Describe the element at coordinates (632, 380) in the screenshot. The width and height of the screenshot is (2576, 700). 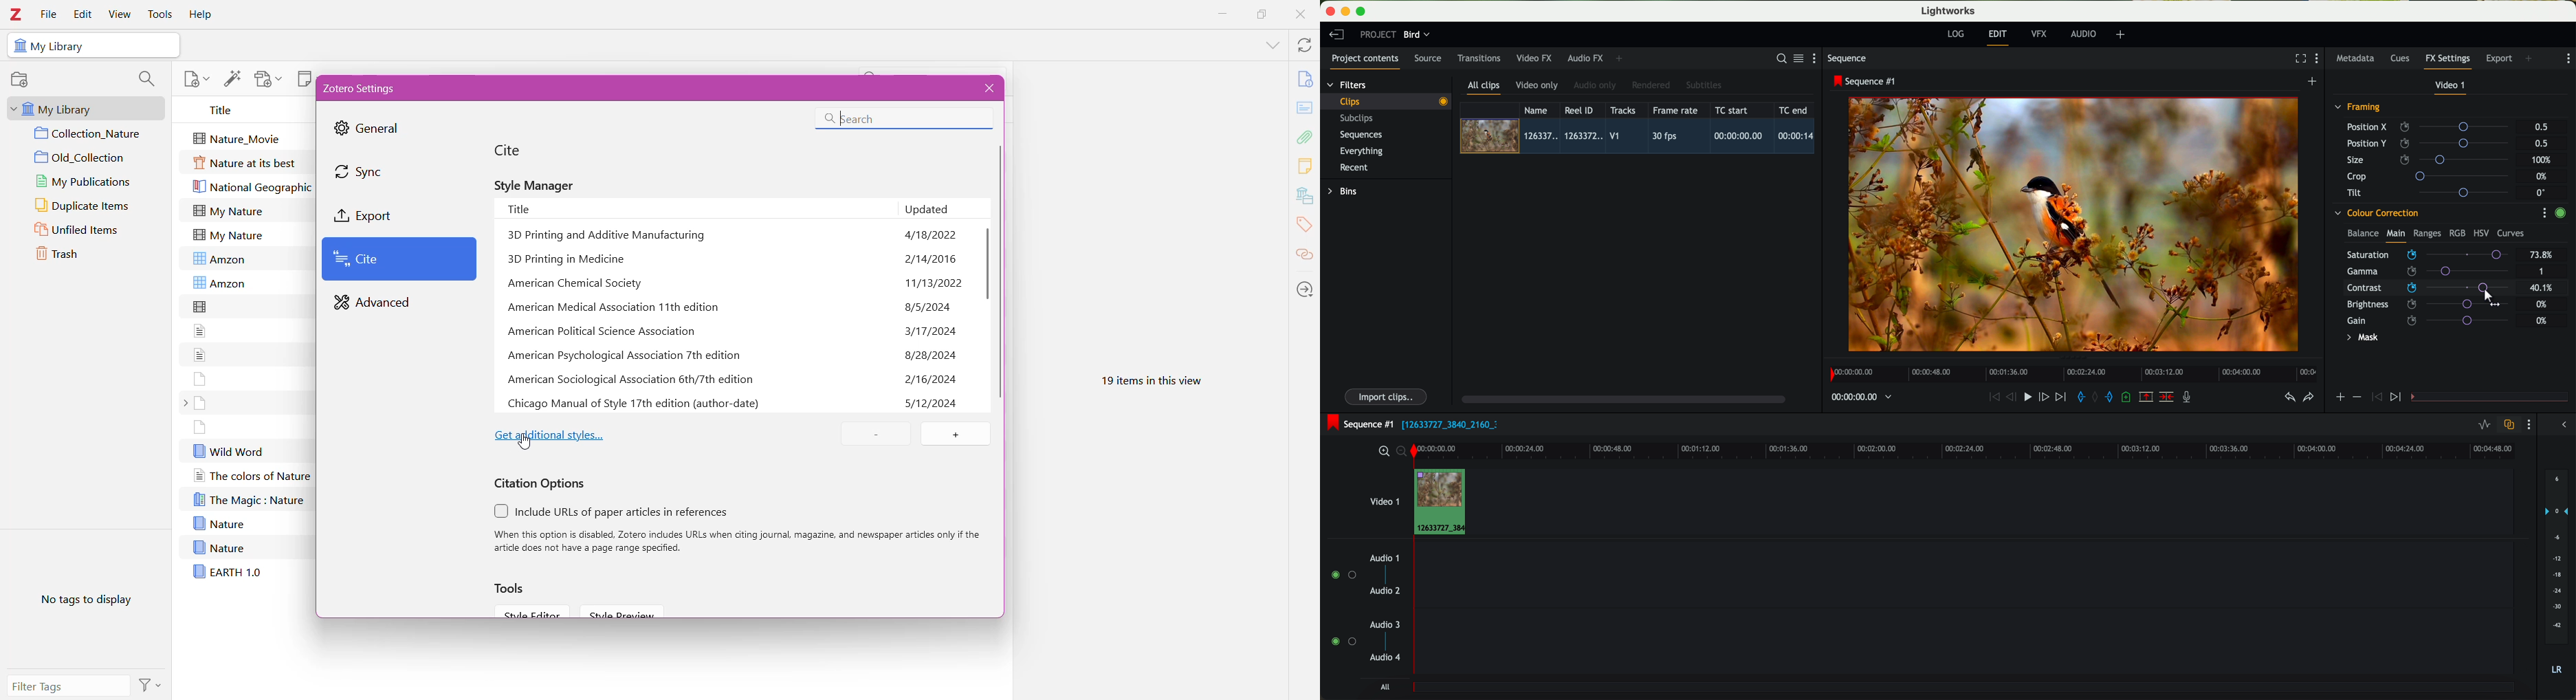
I see `American Sociological Association 6th/7th edition` at that location.